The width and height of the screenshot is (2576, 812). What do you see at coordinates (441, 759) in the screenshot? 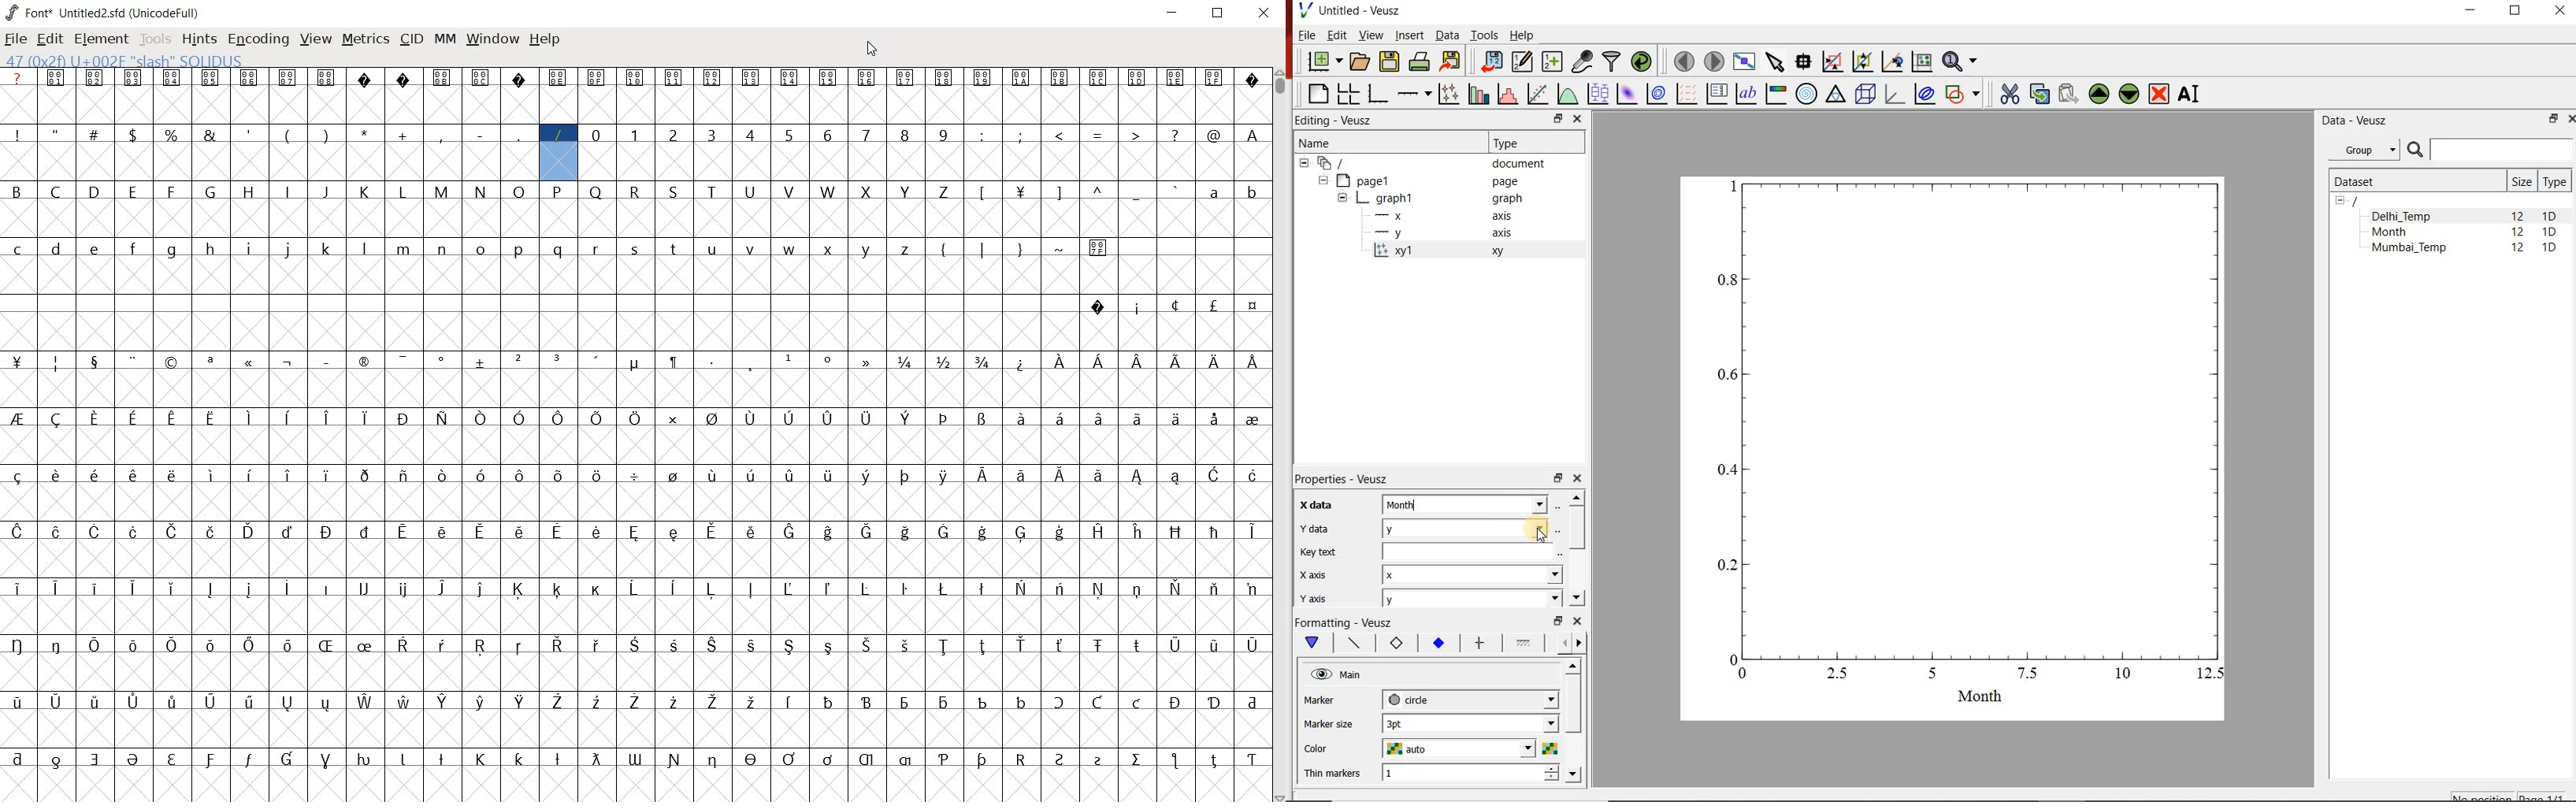
I see `glyph` at bounding box center [441, 759].